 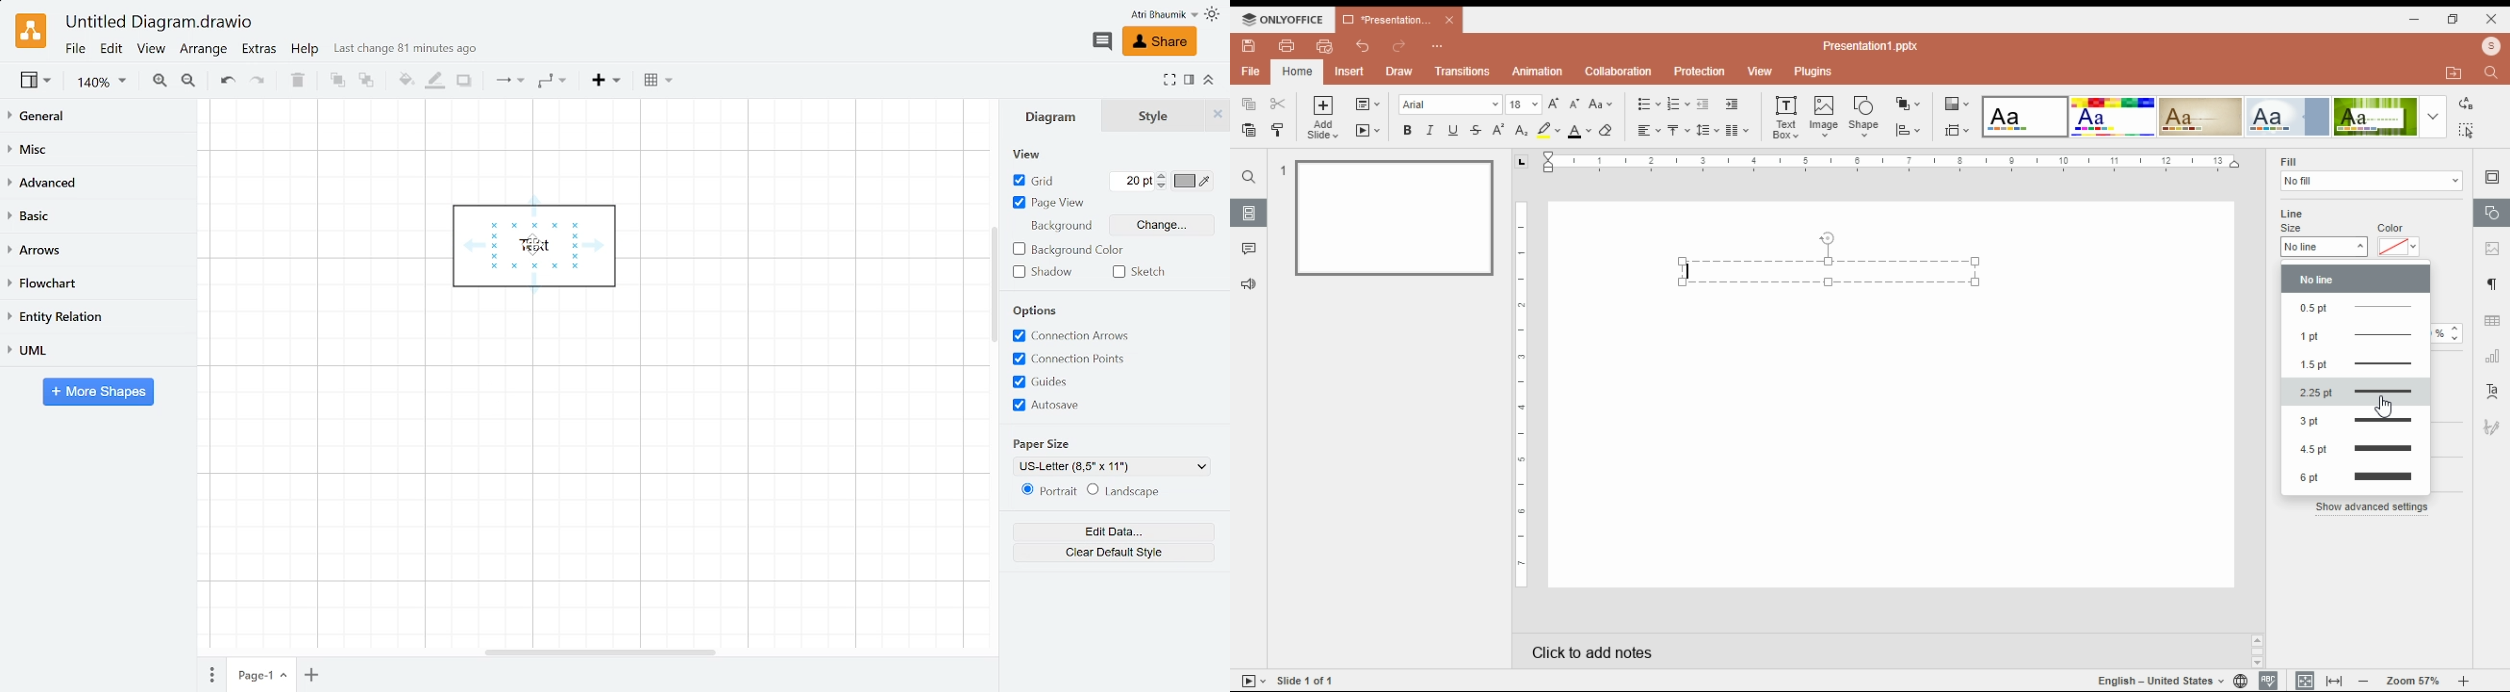 What do you see at coordinates (2287, 117) in the screenshot?
I see `color theme` at bounding box center [2287, 117].